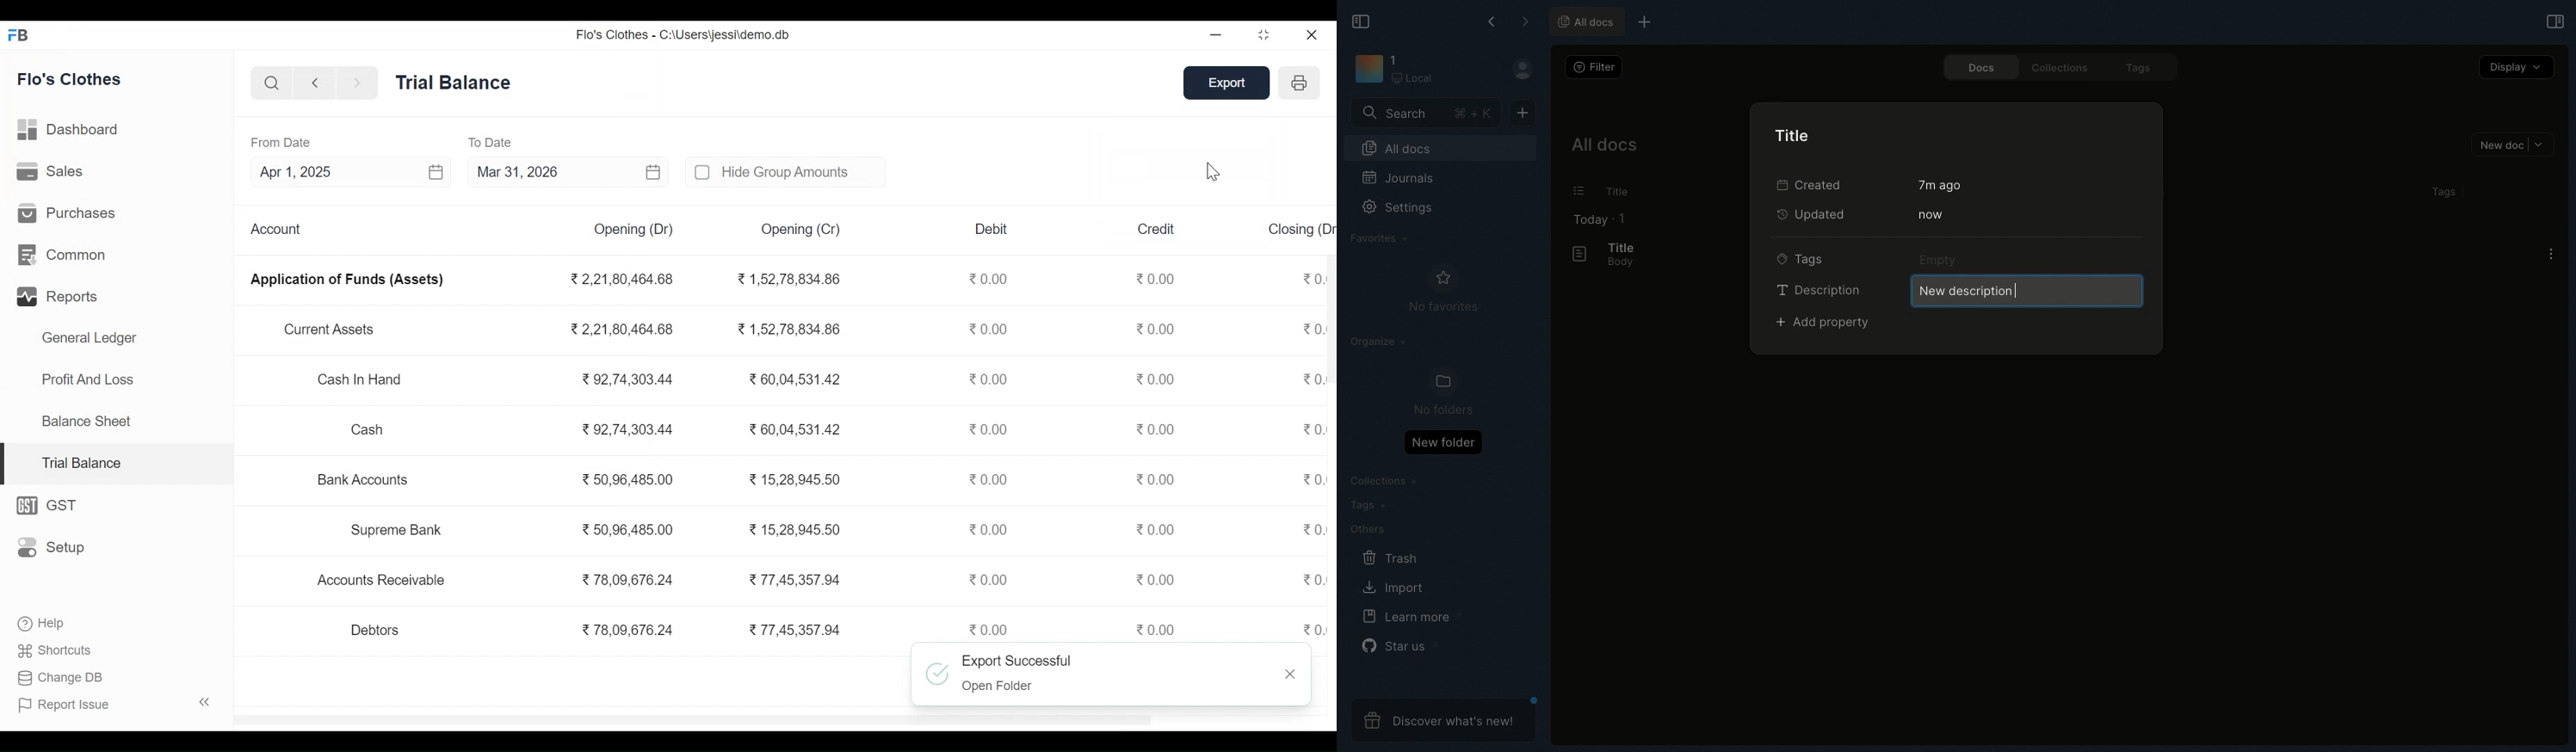 The image size is (2576, 756). Describe the element at coordinates (1314, 429) in the screenshot. I see `0.00` at that location.